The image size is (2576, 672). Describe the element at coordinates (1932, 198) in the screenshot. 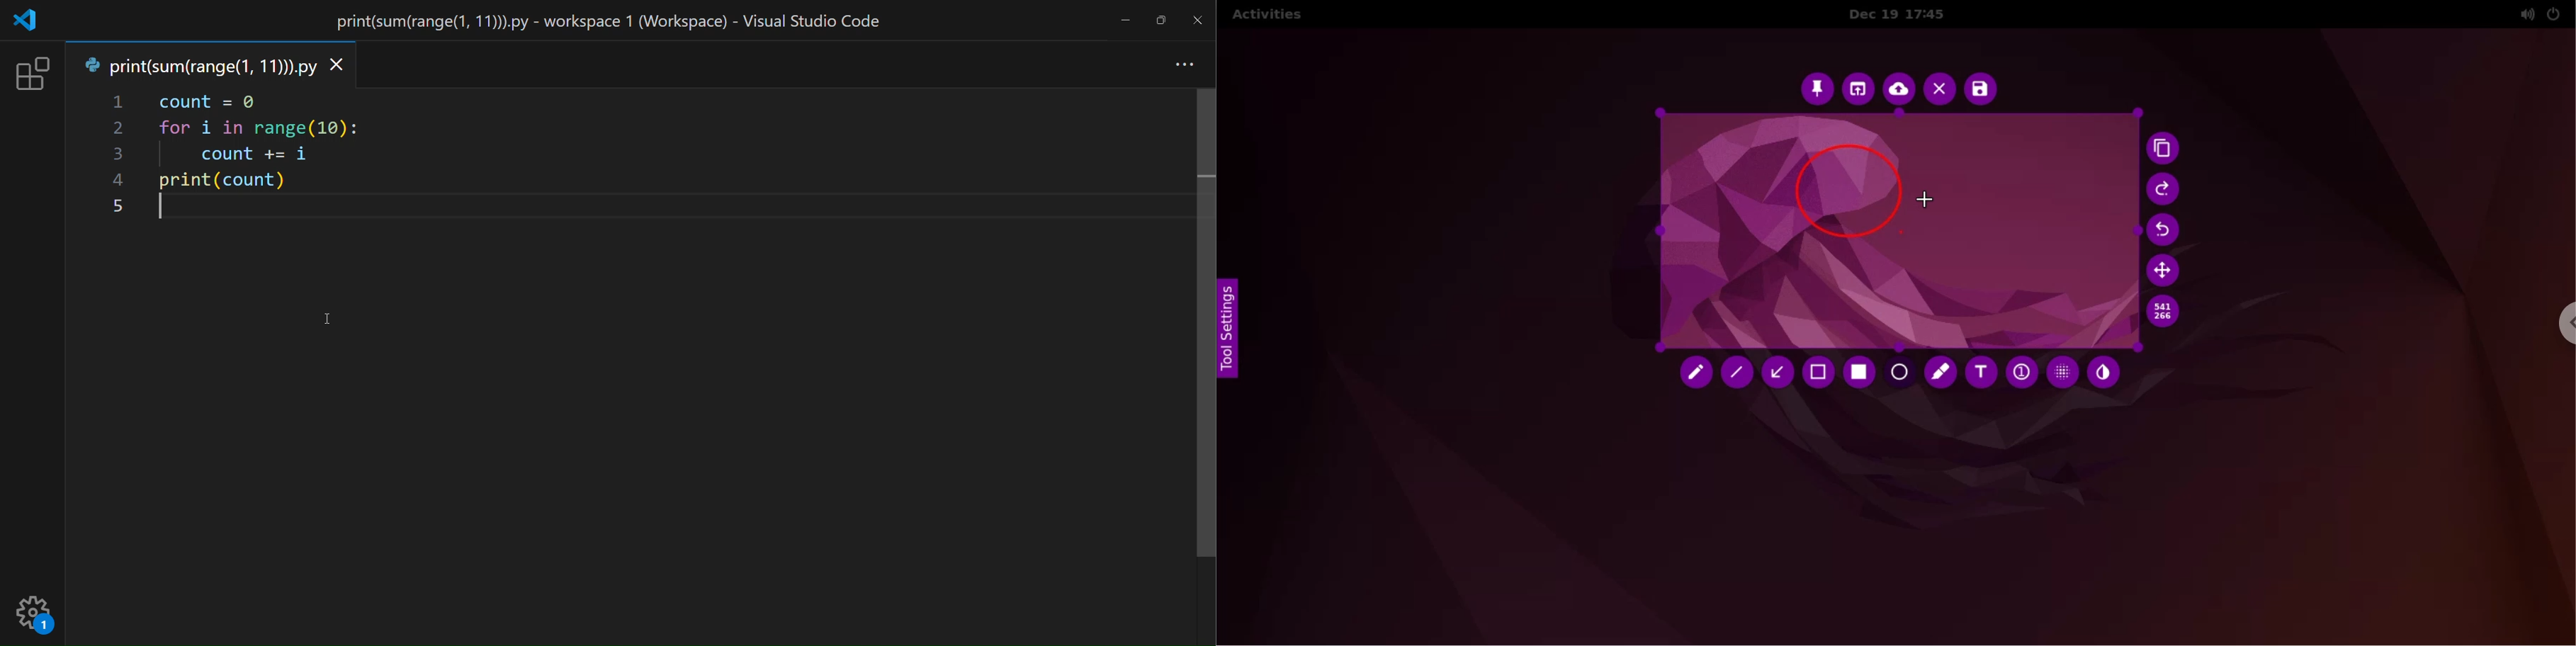

I see `cursor` at that location.